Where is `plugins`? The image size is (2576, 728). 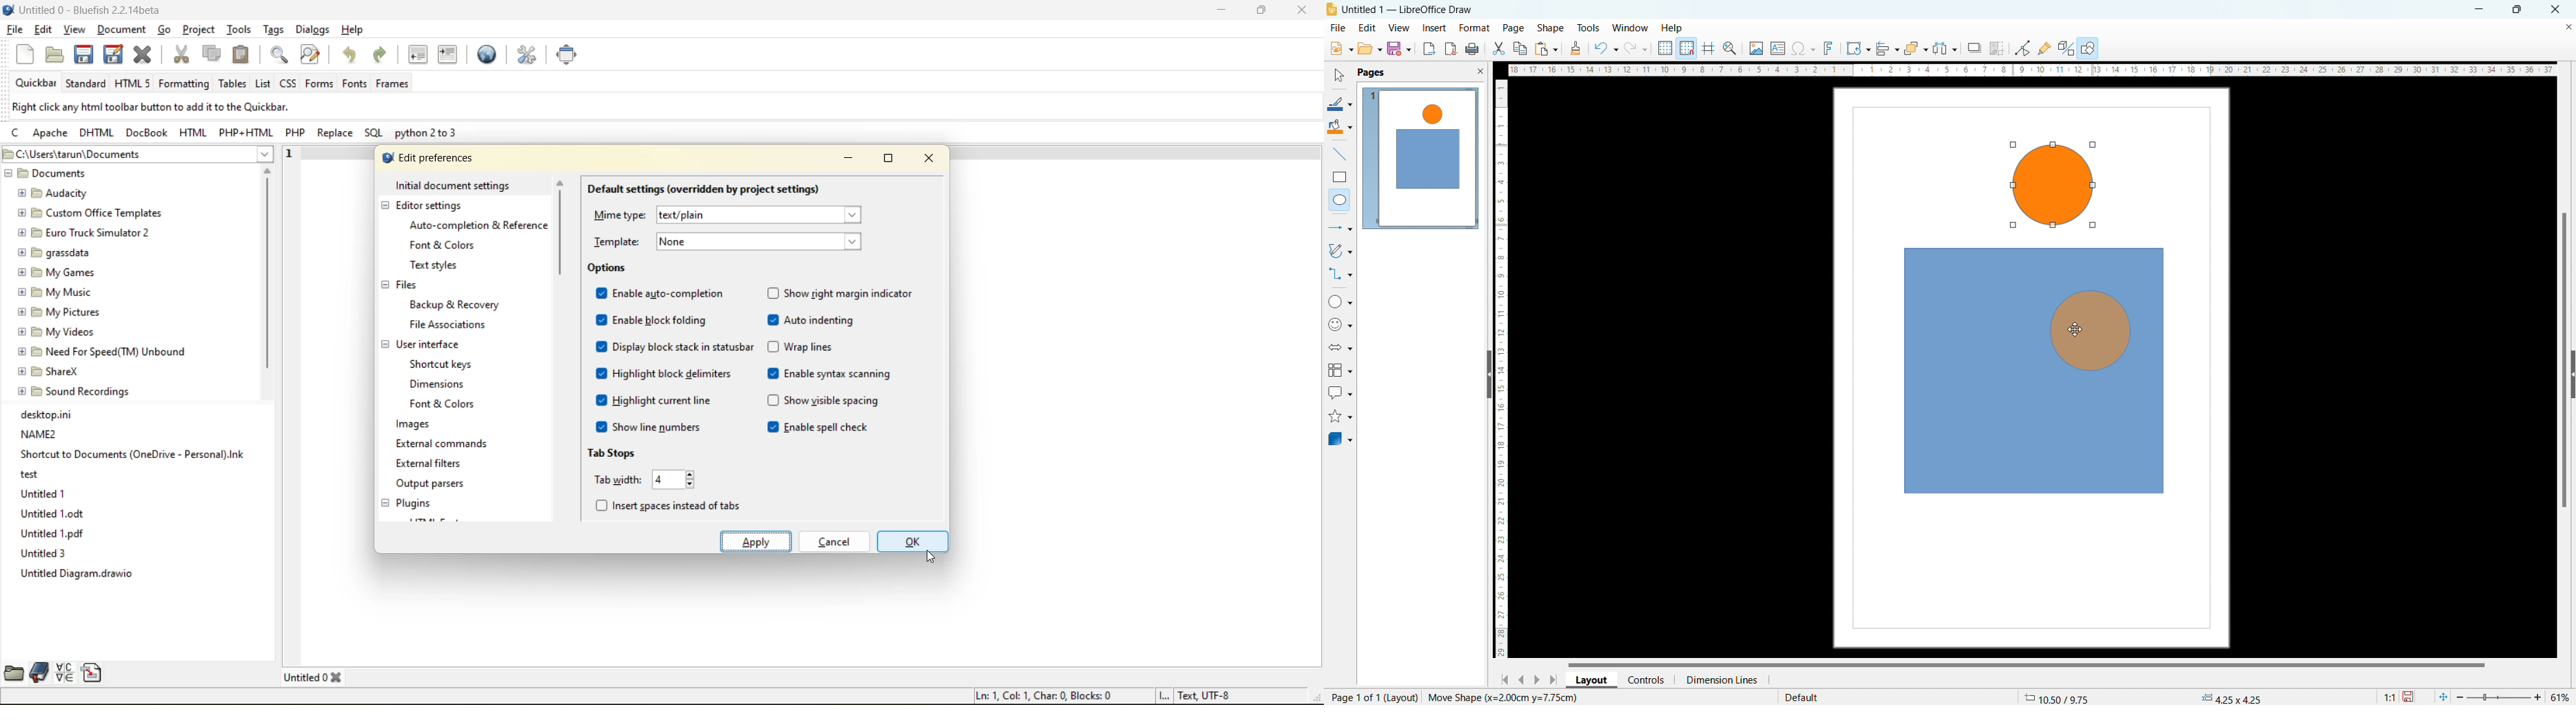 plugins is located at coordinates (418, 503).